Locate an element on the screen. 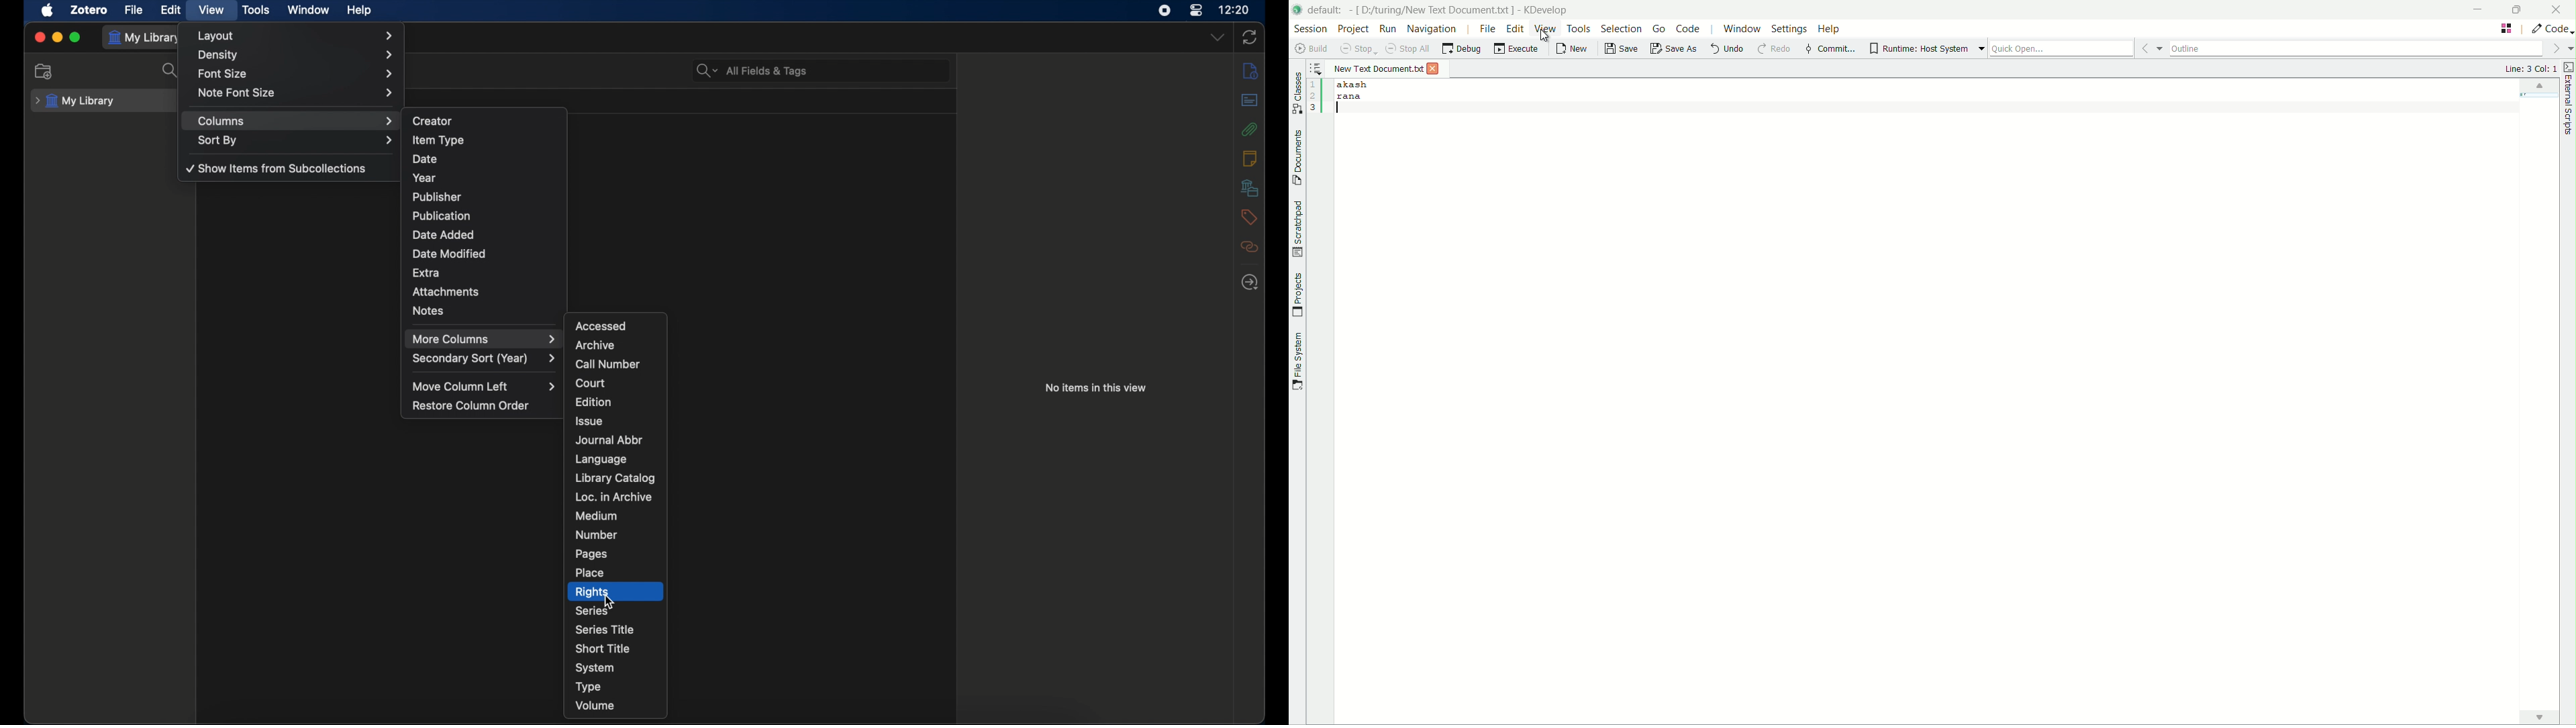  columns is located at coordinates (294, 122).